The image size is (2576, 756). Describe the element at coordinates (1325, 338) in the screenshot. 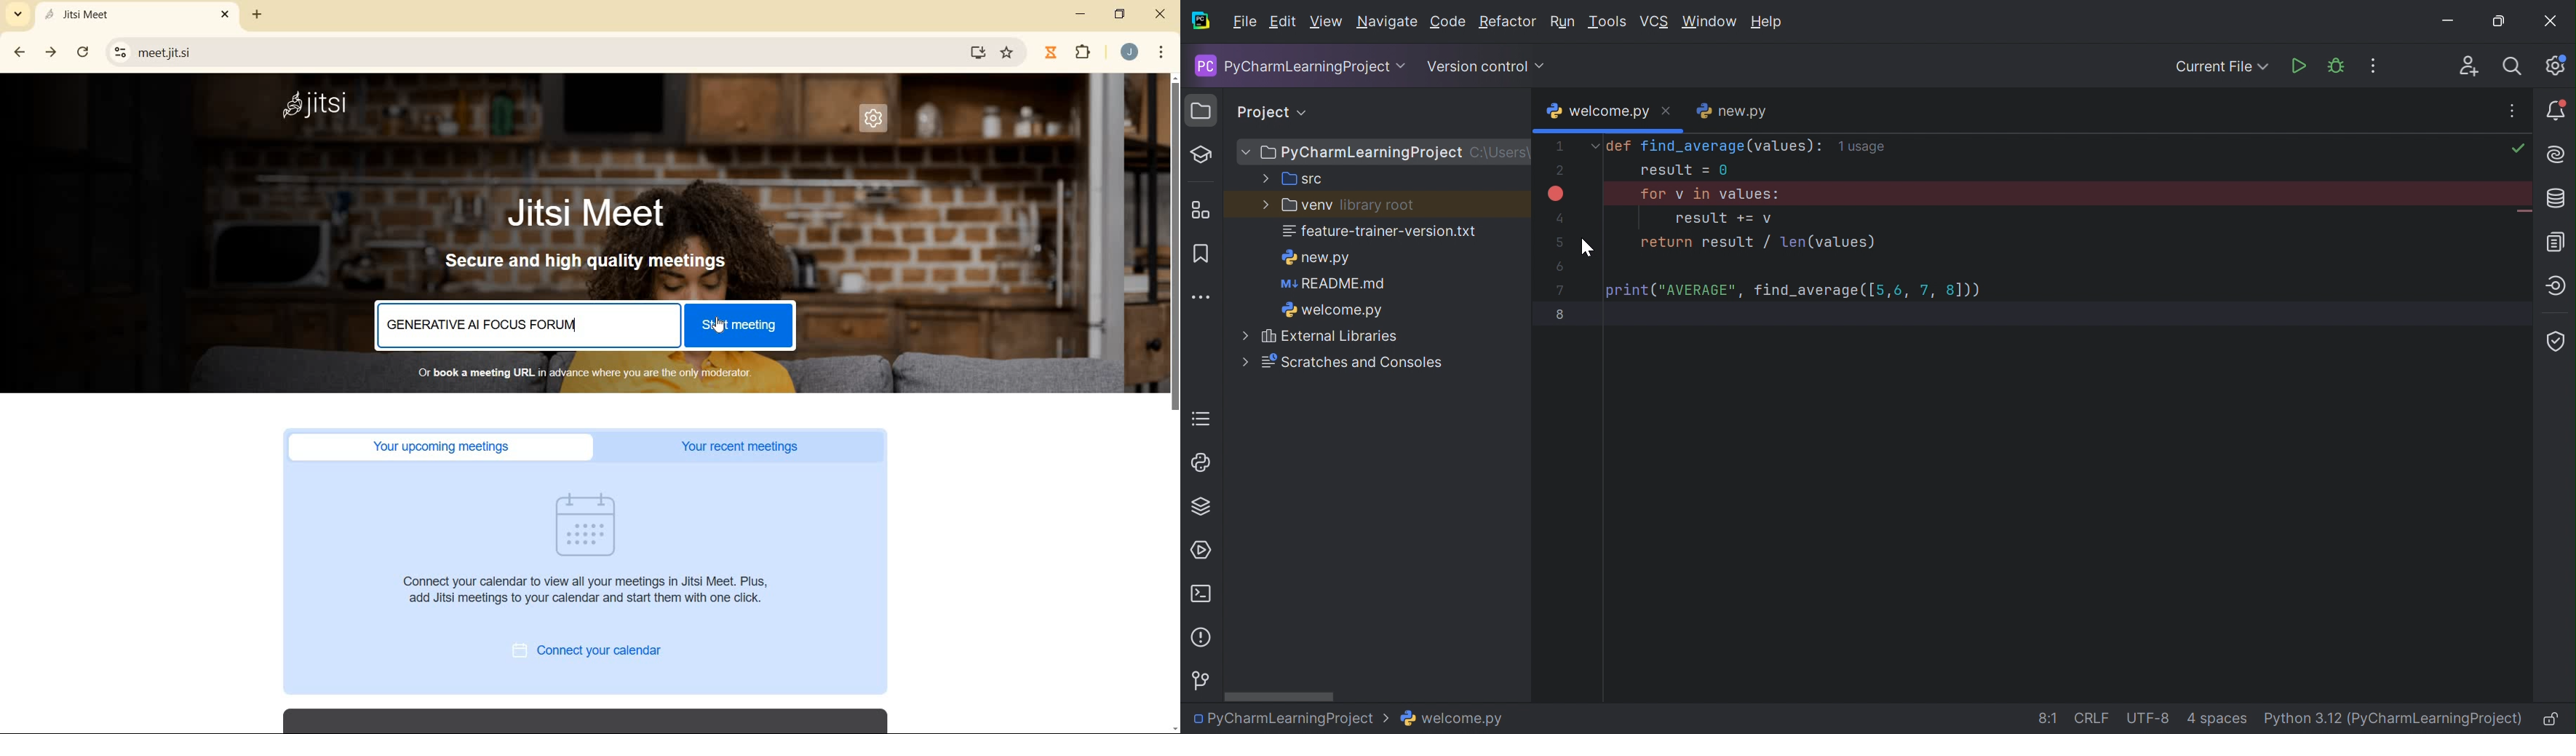

I see `External Libraries` at that location.